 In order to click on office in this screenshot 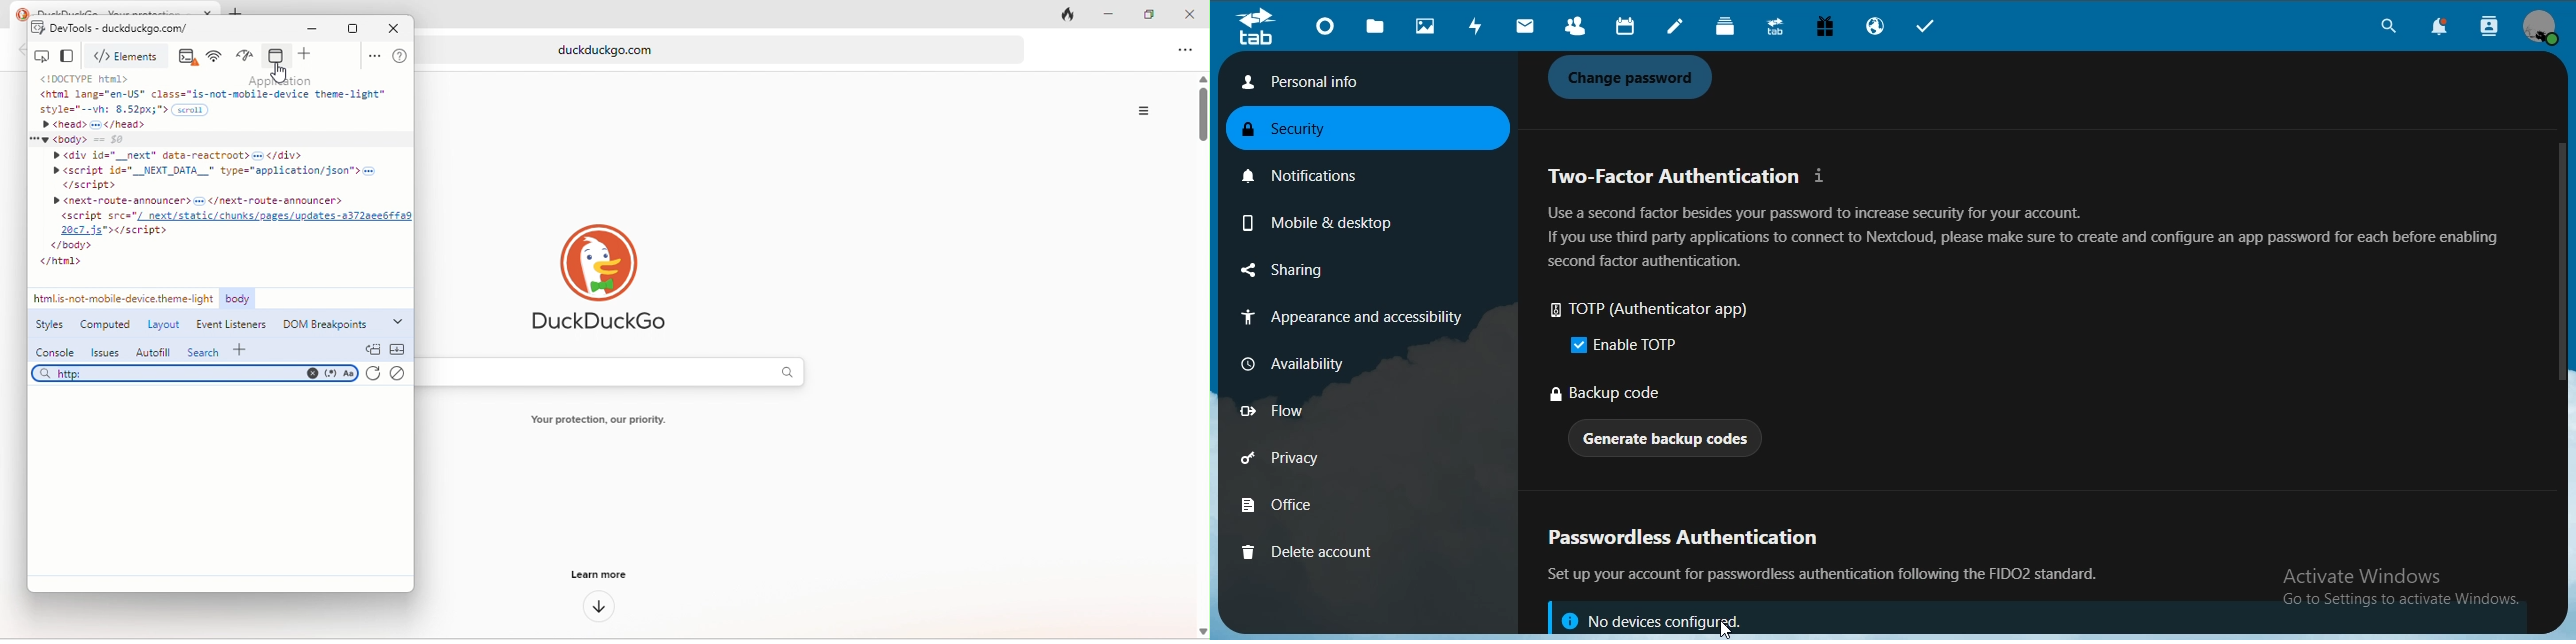, I will do `click(1307, 507)`.